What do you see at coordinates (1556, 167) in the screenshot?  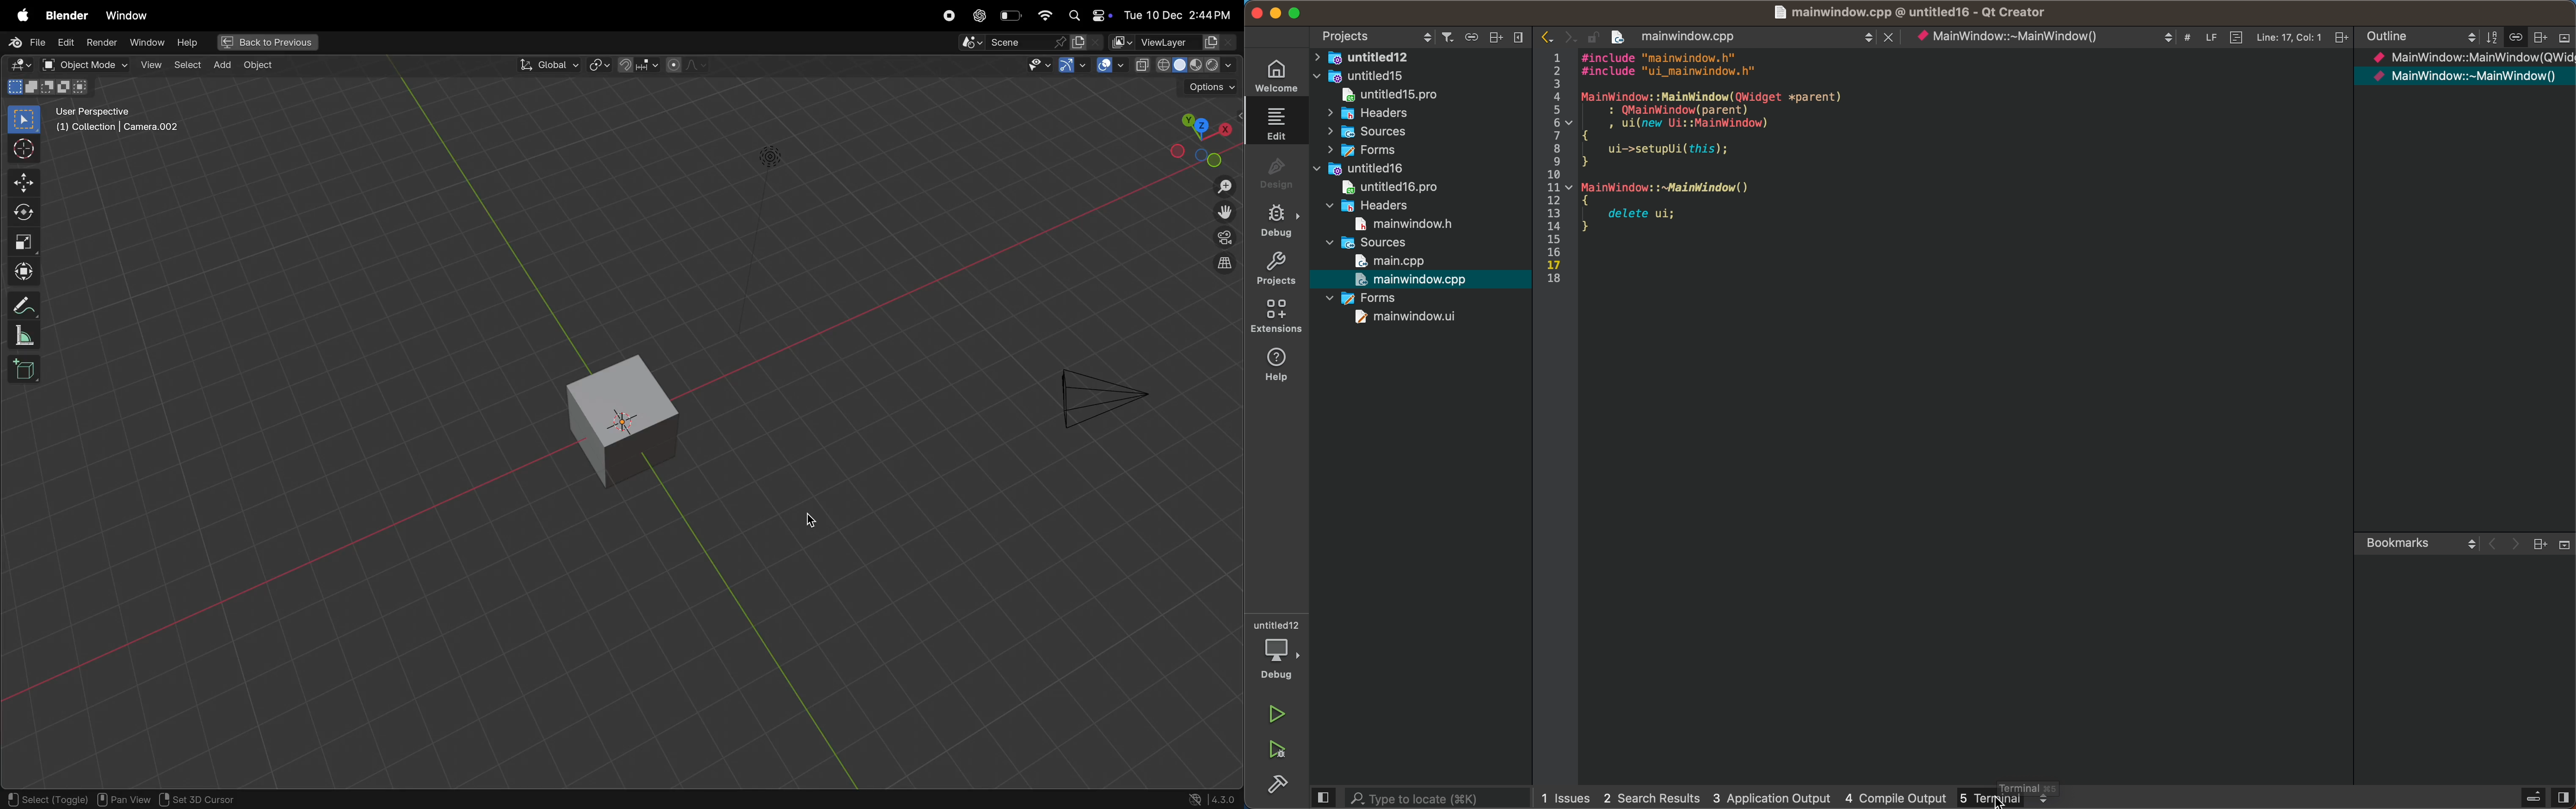 I see `numbers` at bounding box center [1556, 167].